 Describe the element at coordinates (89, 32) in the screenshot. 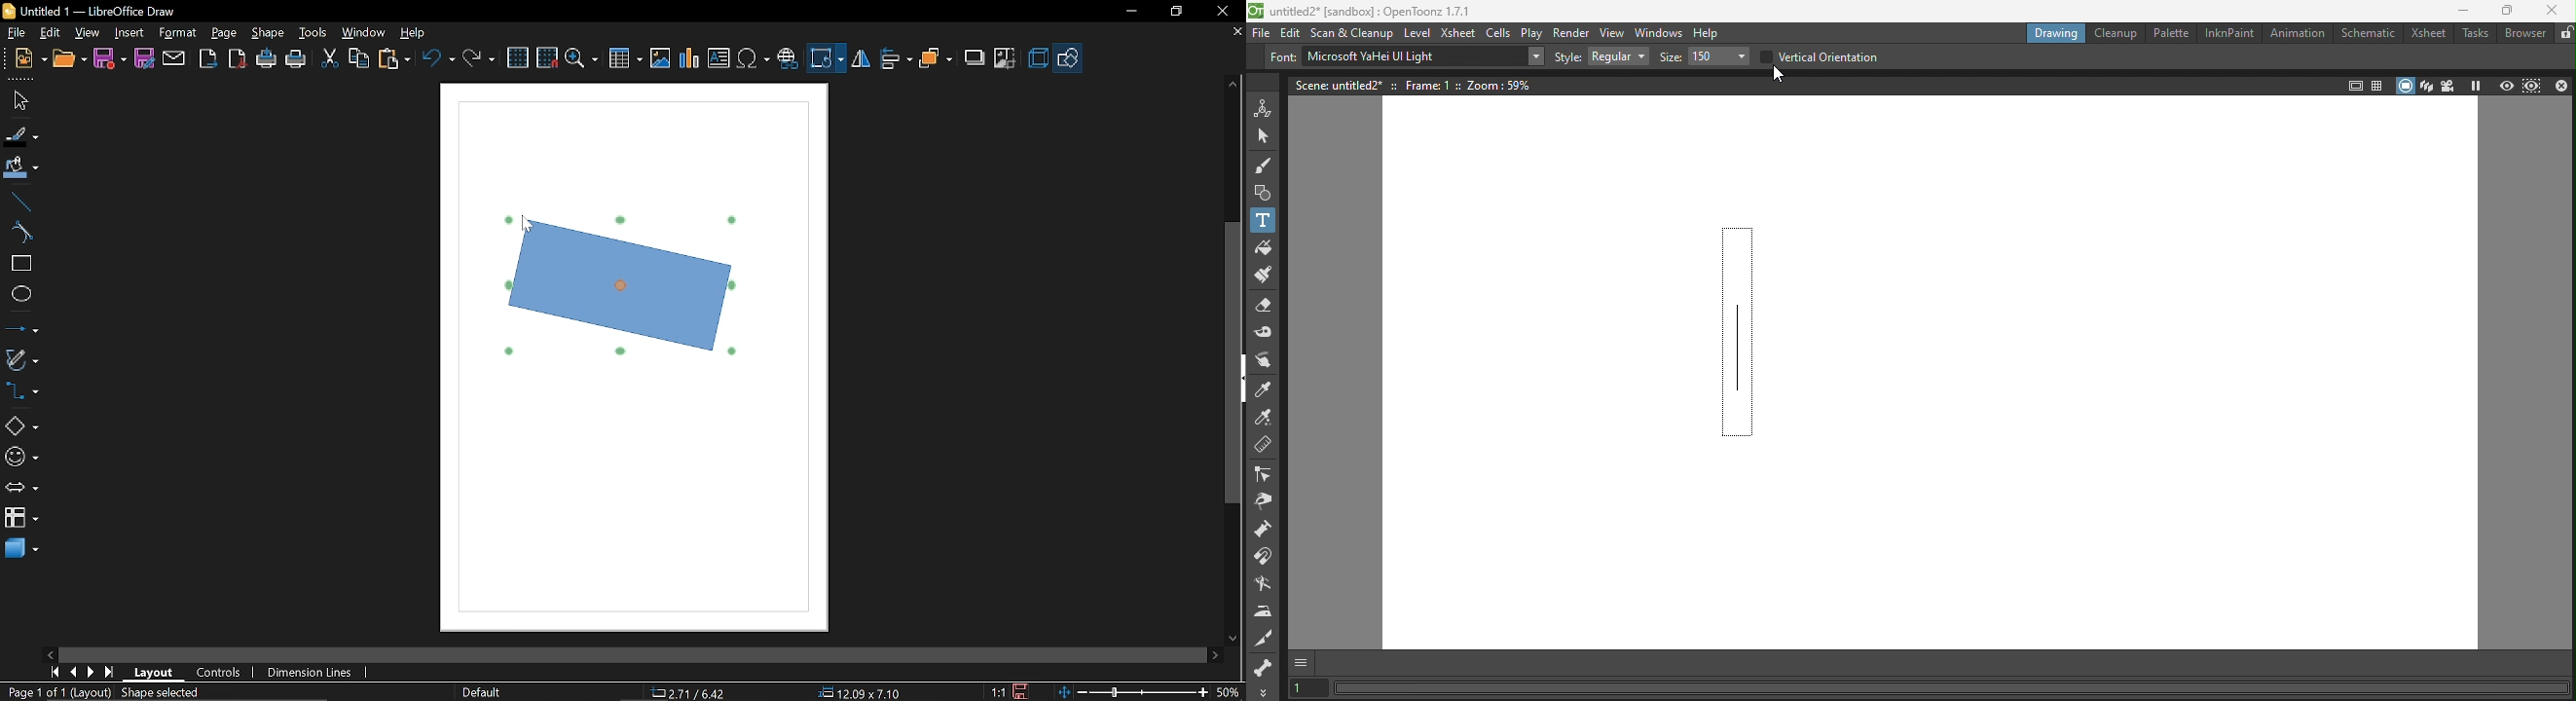

I see `View` at that location.